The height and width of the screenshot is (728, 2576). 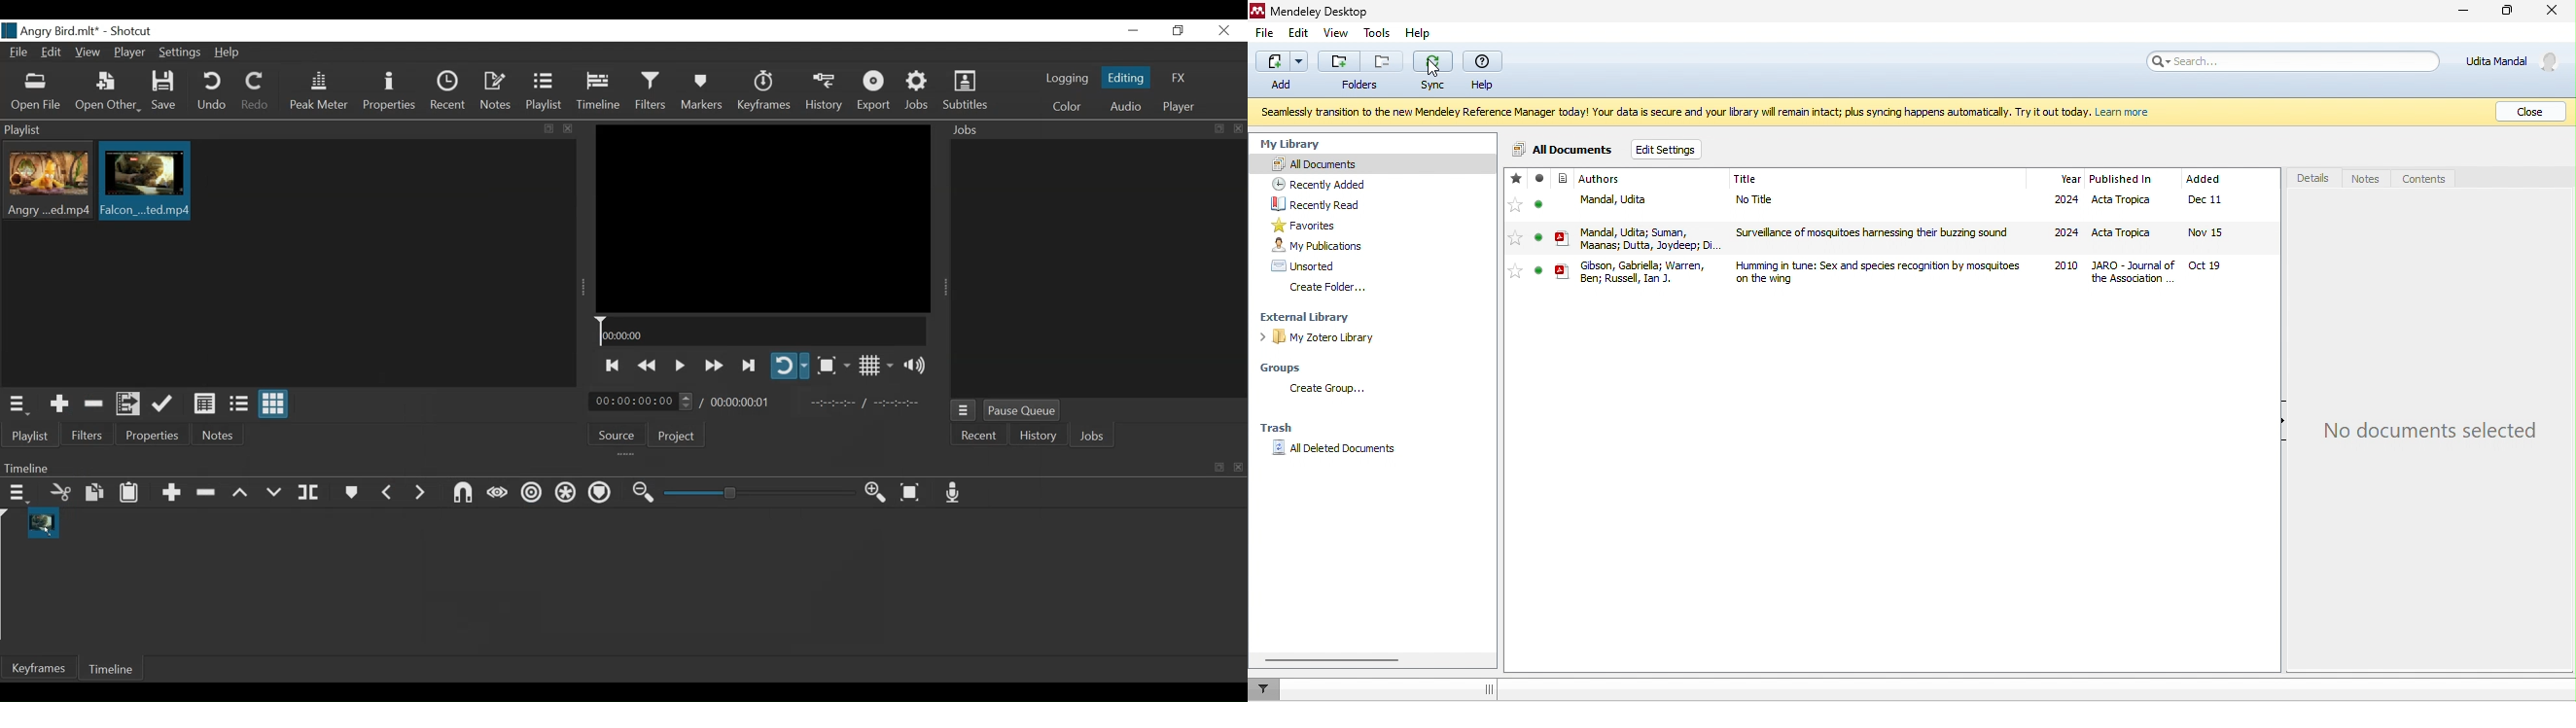 I want to click on Filters, so click(x=653, y=90).